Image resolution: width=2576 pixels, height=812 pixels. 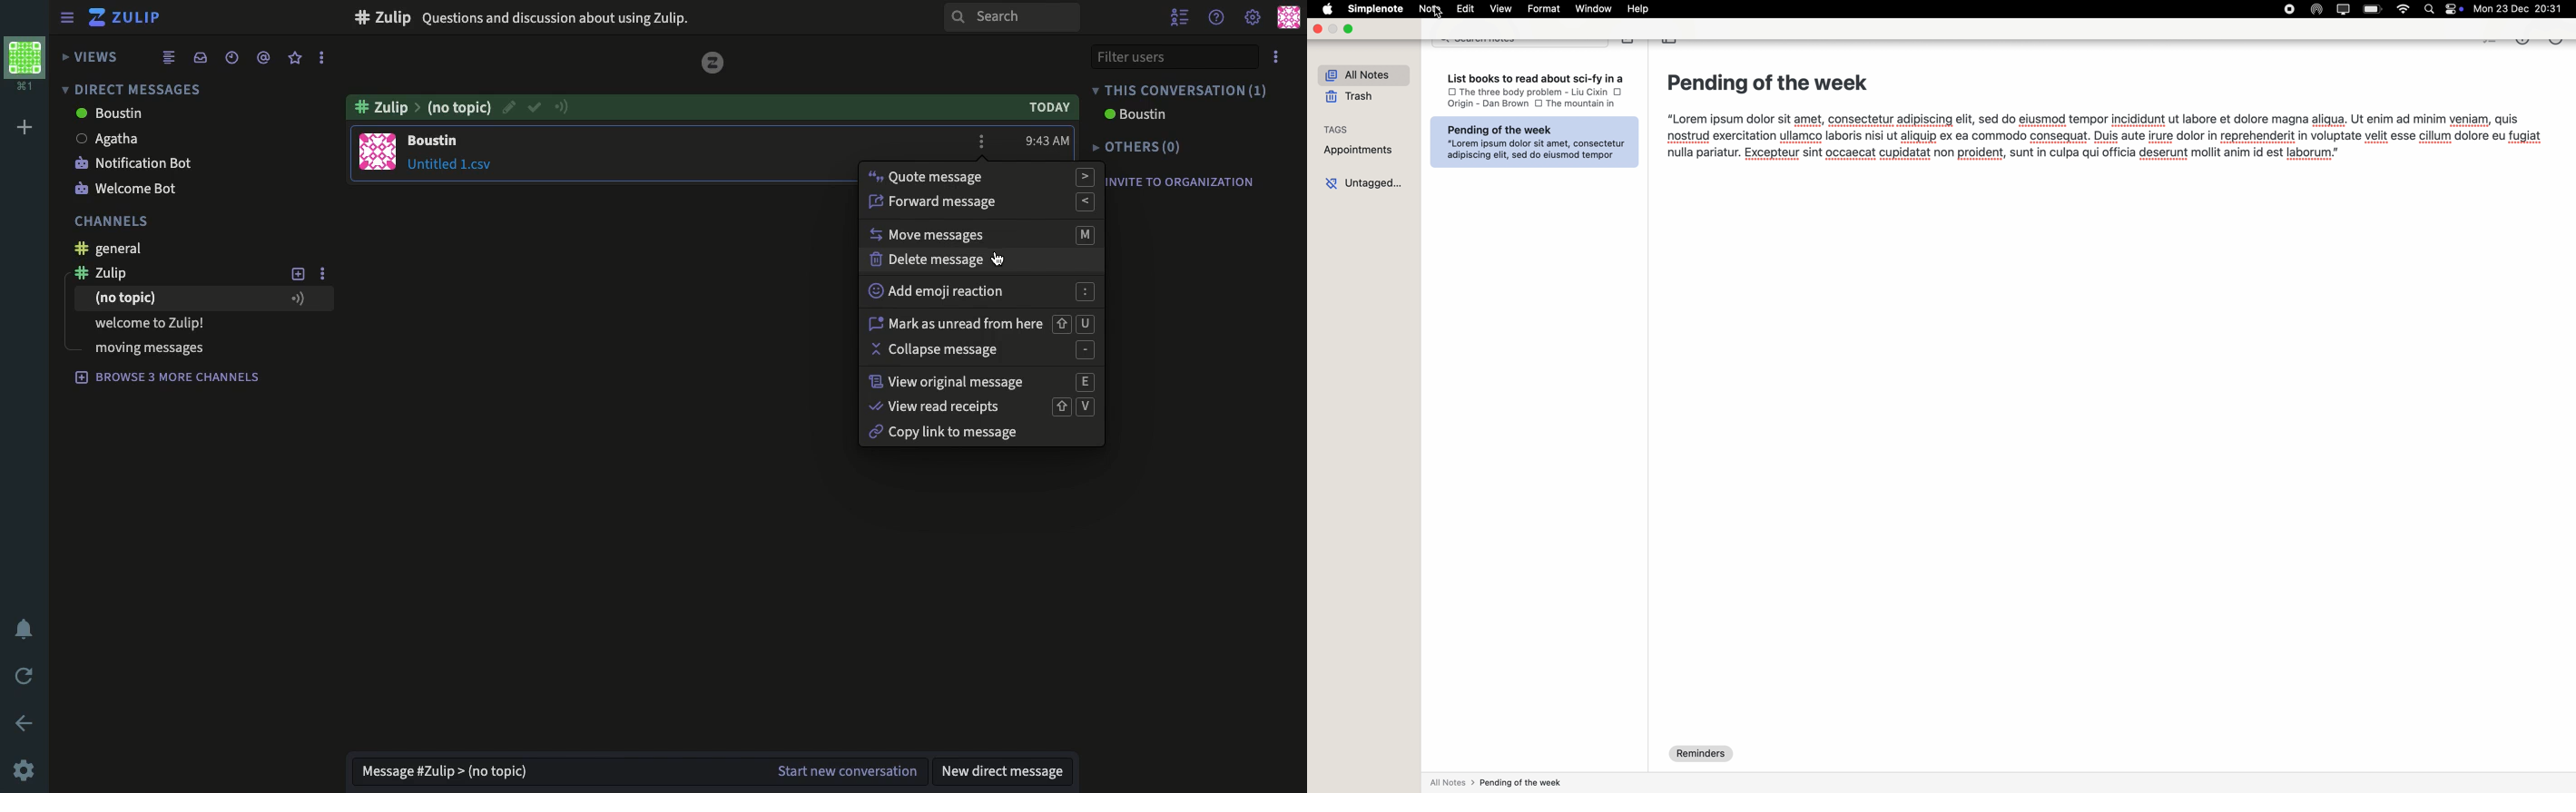 What do you see at coordinates (422, 106) in the screenshot?
I see `zulip no topic` at bounding box center [422, 106].